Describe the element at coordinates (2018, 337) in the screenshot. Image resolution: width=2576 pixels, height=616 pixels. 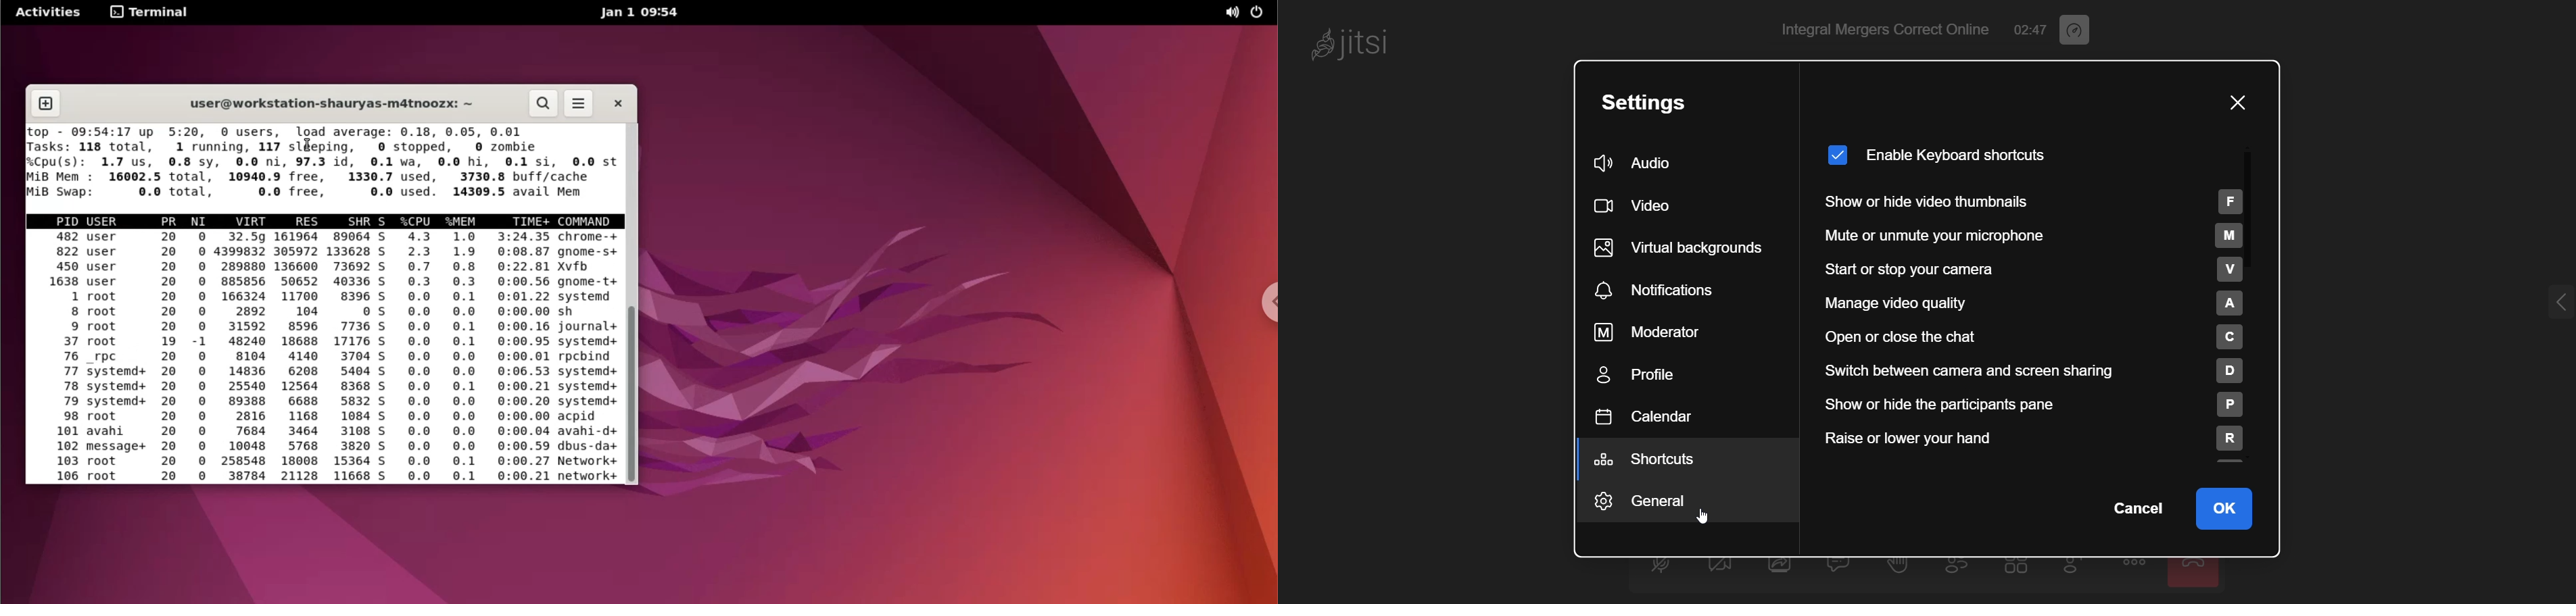
I see `open or close the chat` at that location.